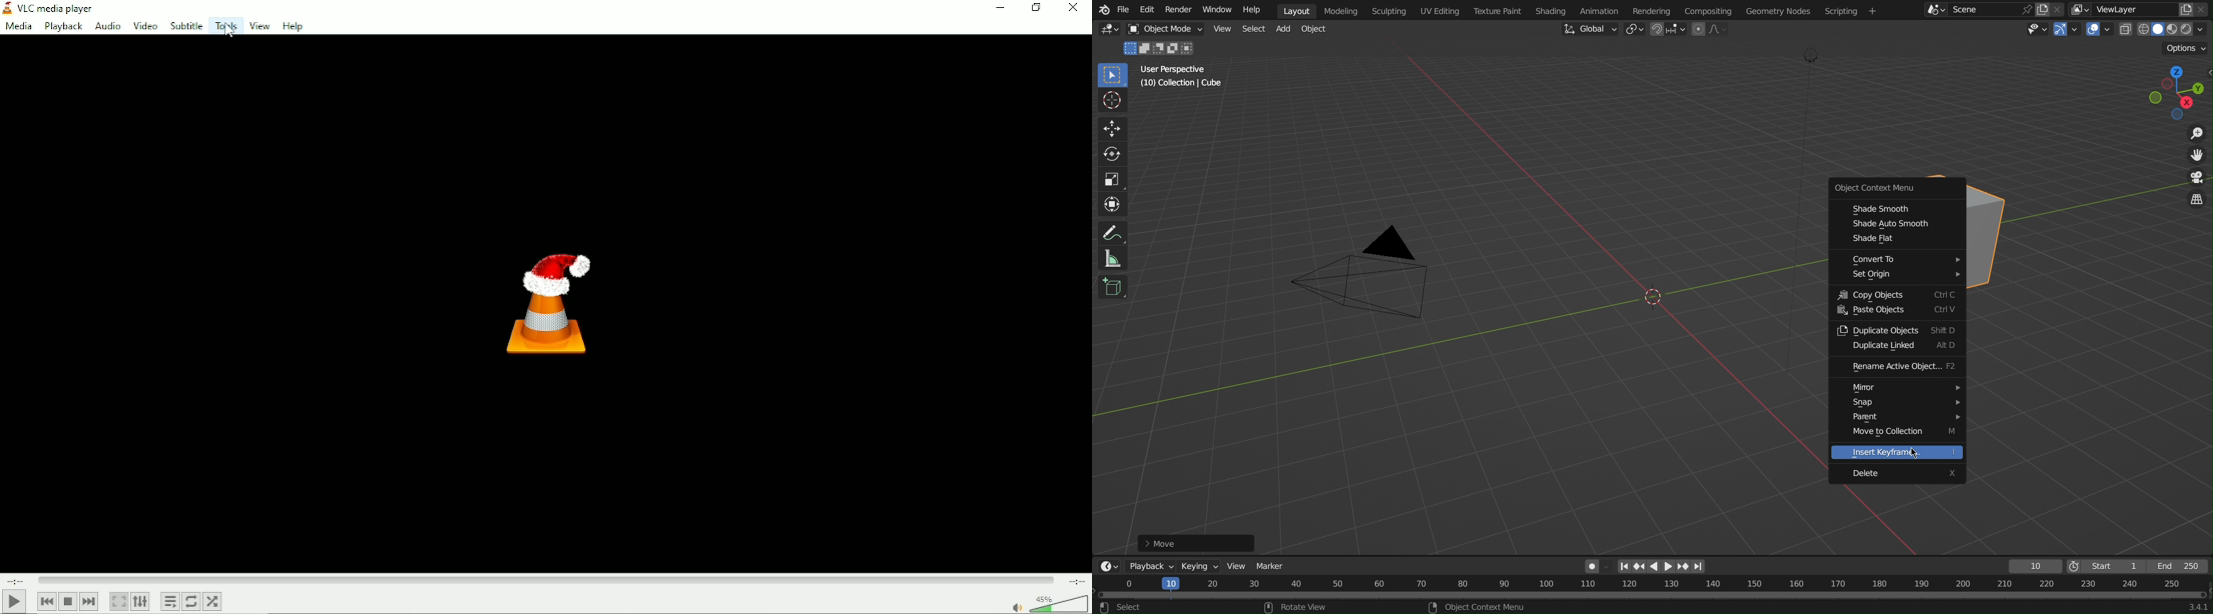 This screenshot has height=616, width=2240. I want to click on copy, so click(2187, 8).